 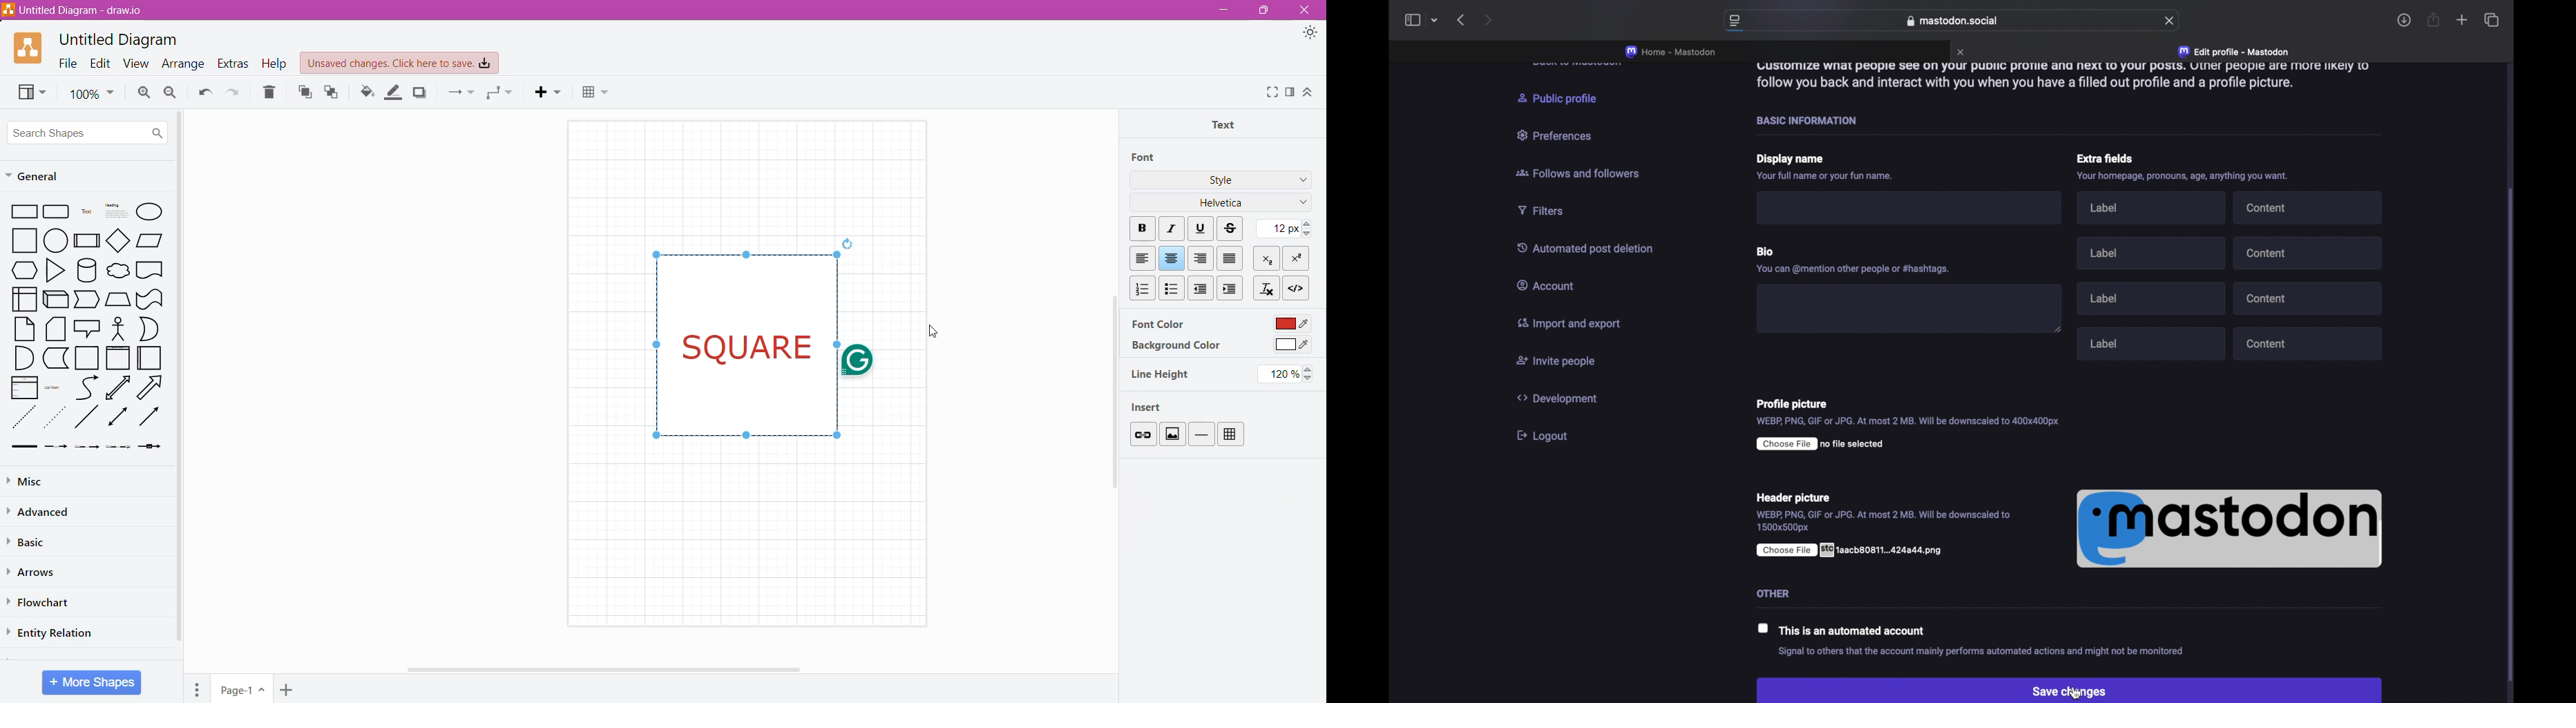 I want to click on diagonal line, so click(x=88, y=416).